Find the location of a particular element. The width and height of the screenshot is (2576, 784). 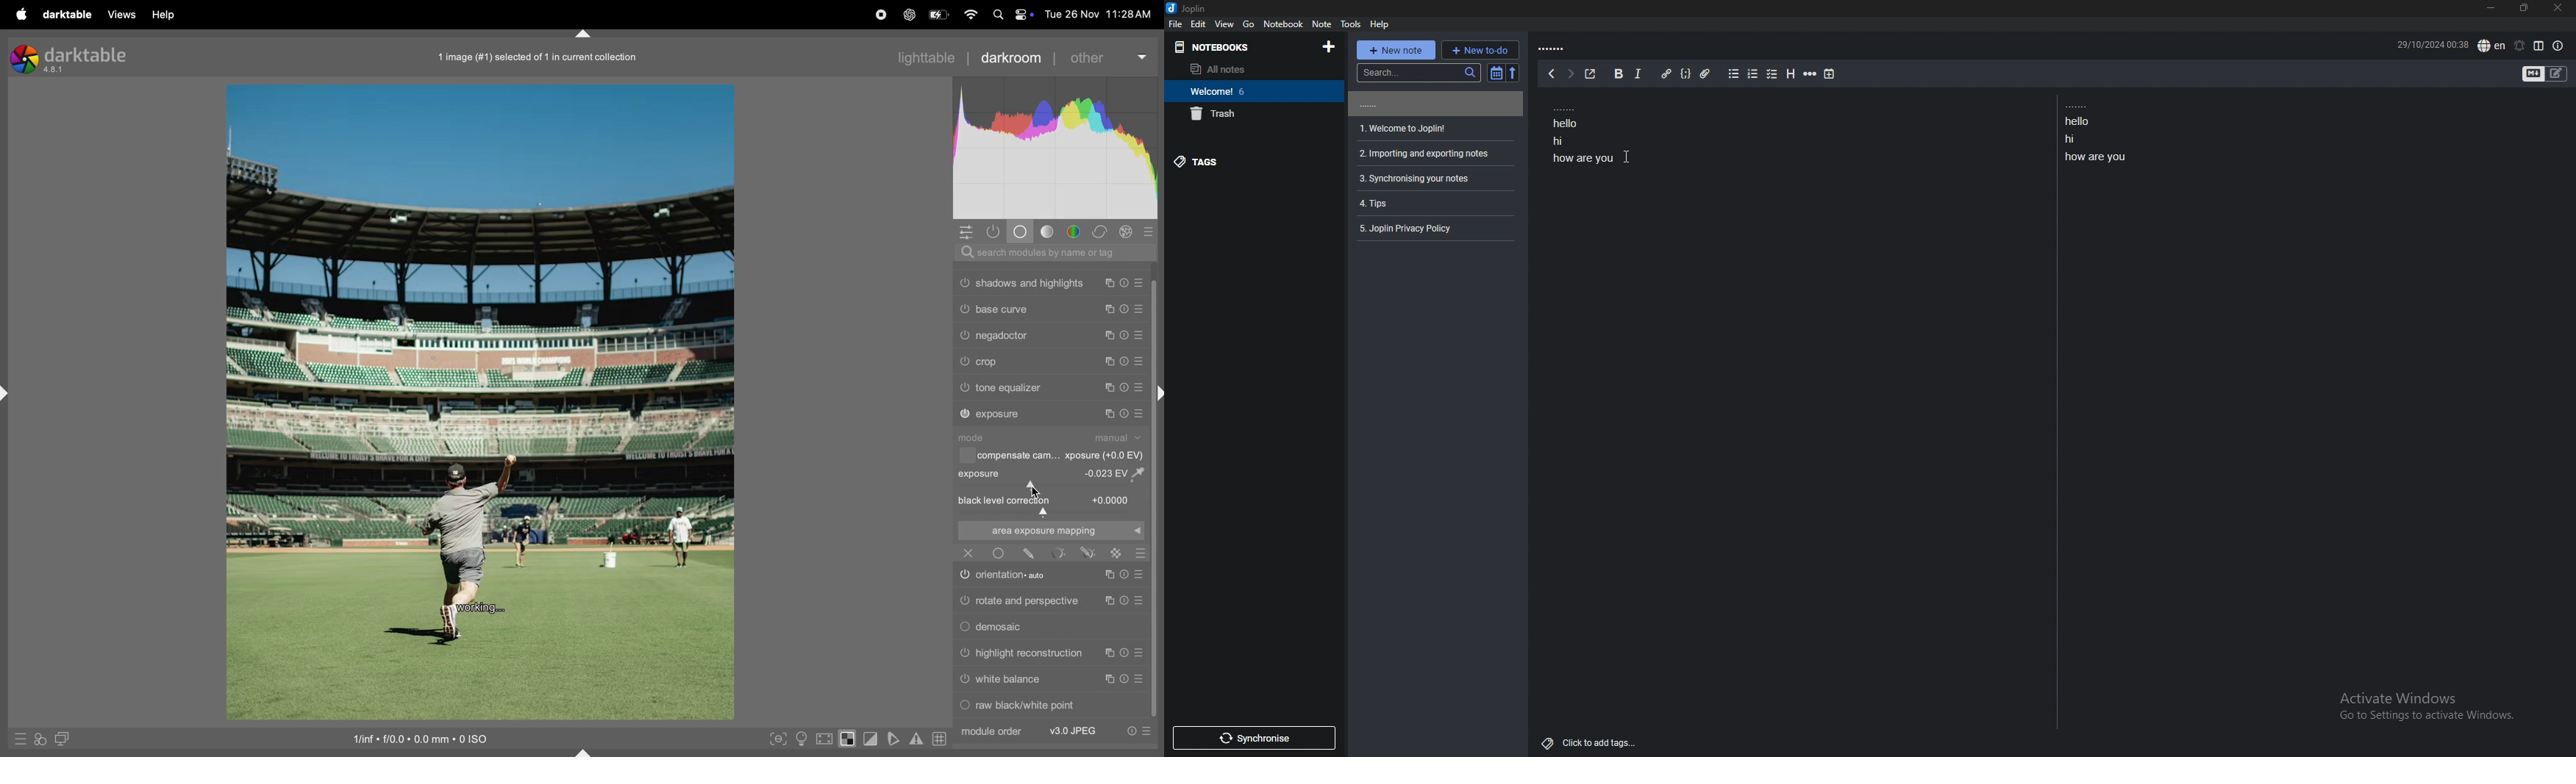

bulleted list is located at coordinates (1734, 74).